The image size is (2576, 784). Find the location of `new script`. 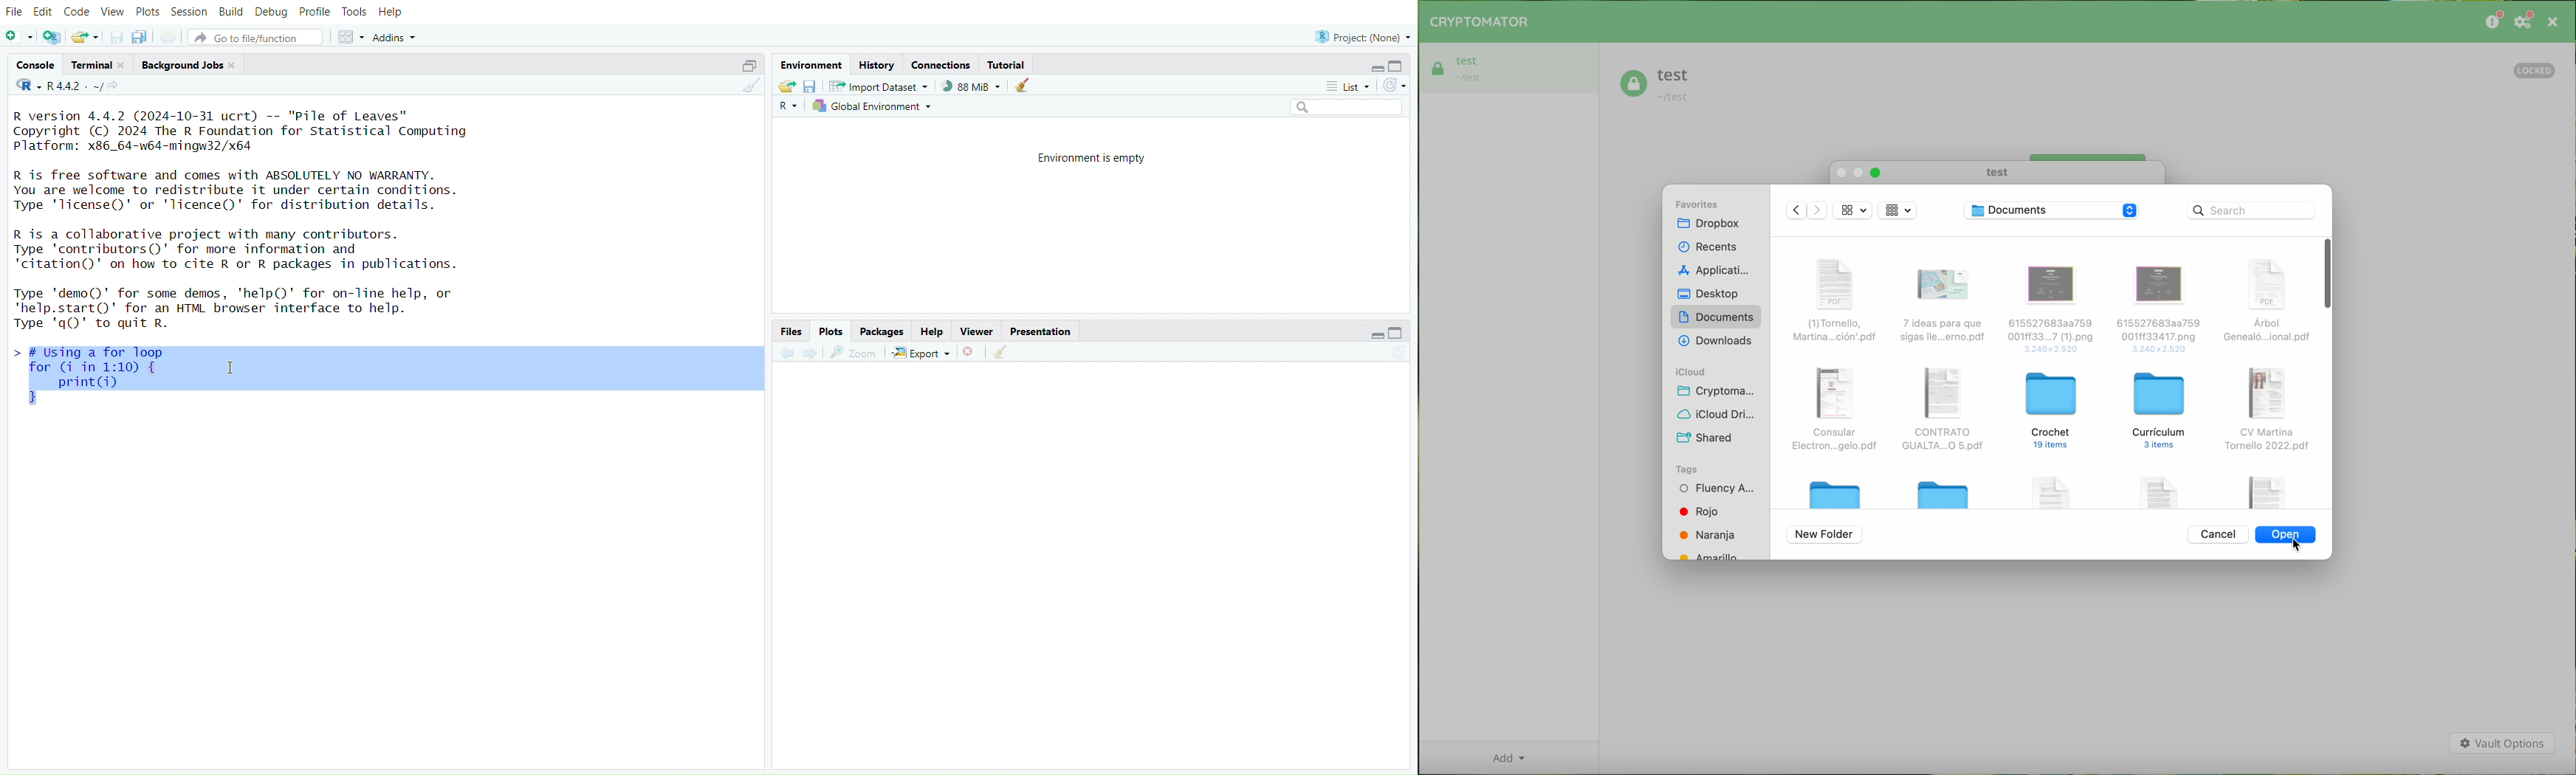

new script is located at coordinates (18, 36).